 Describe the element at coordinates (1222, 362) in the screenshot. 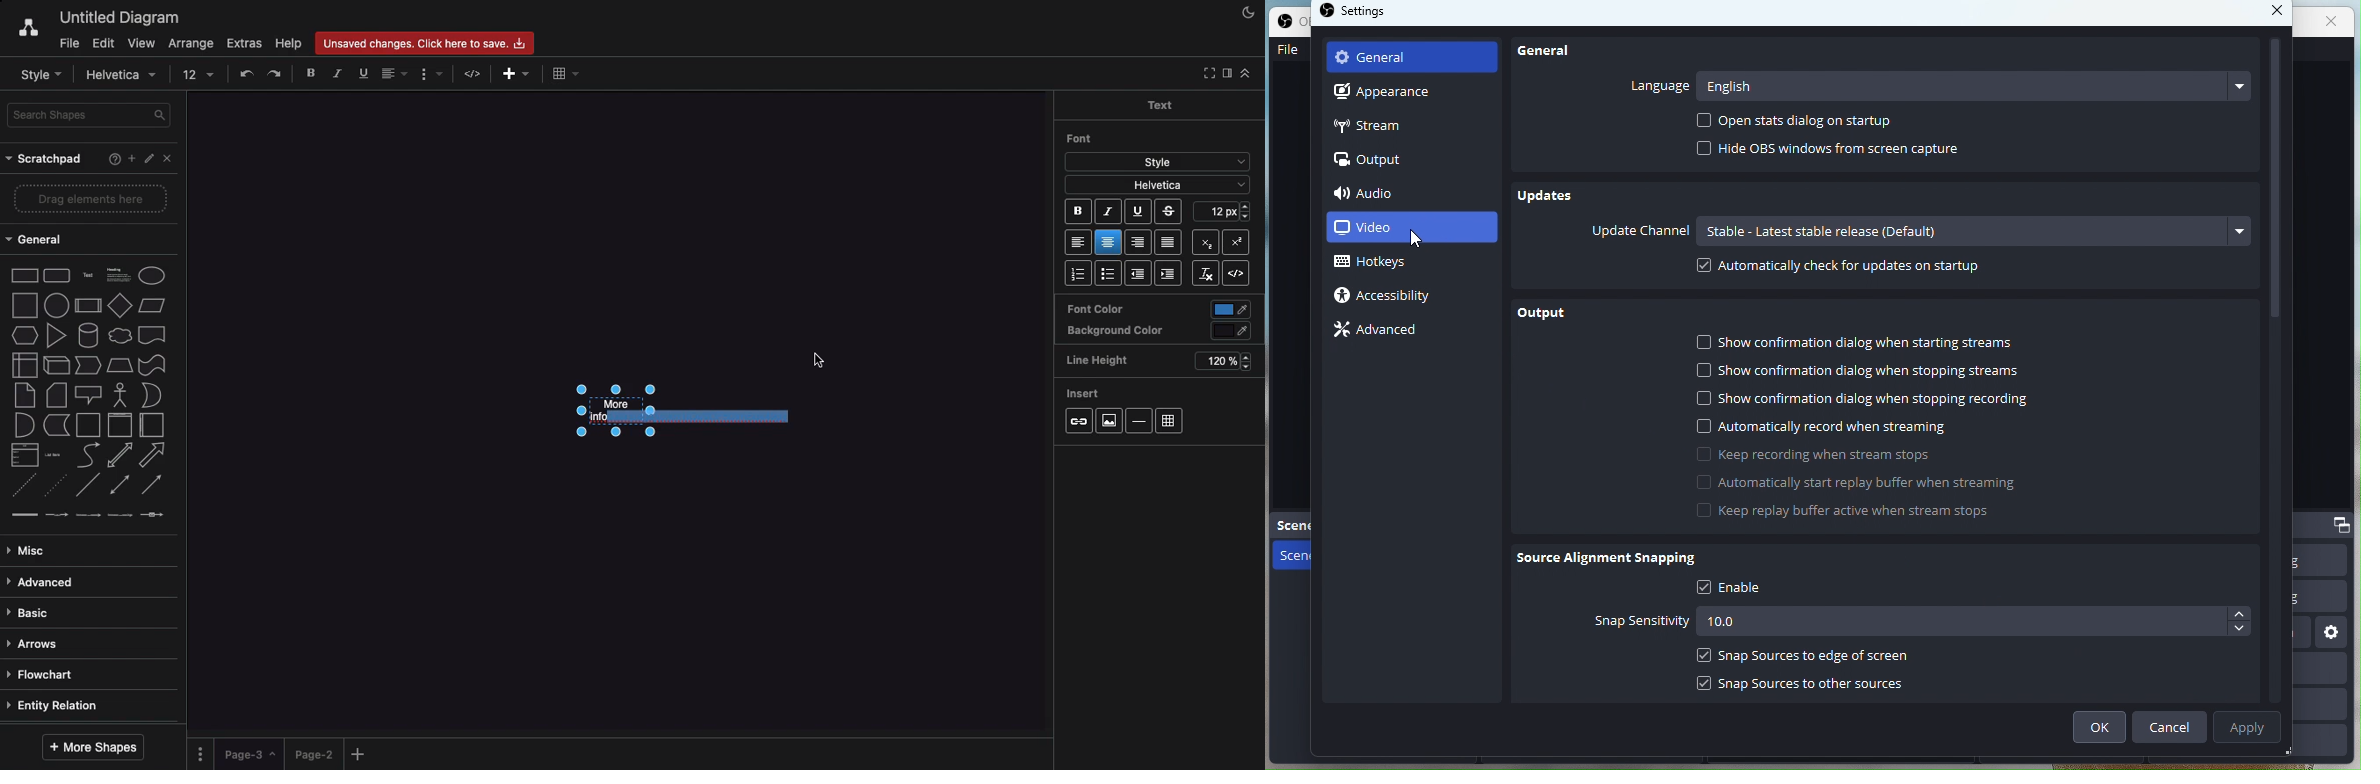

I see `120%` at that location.